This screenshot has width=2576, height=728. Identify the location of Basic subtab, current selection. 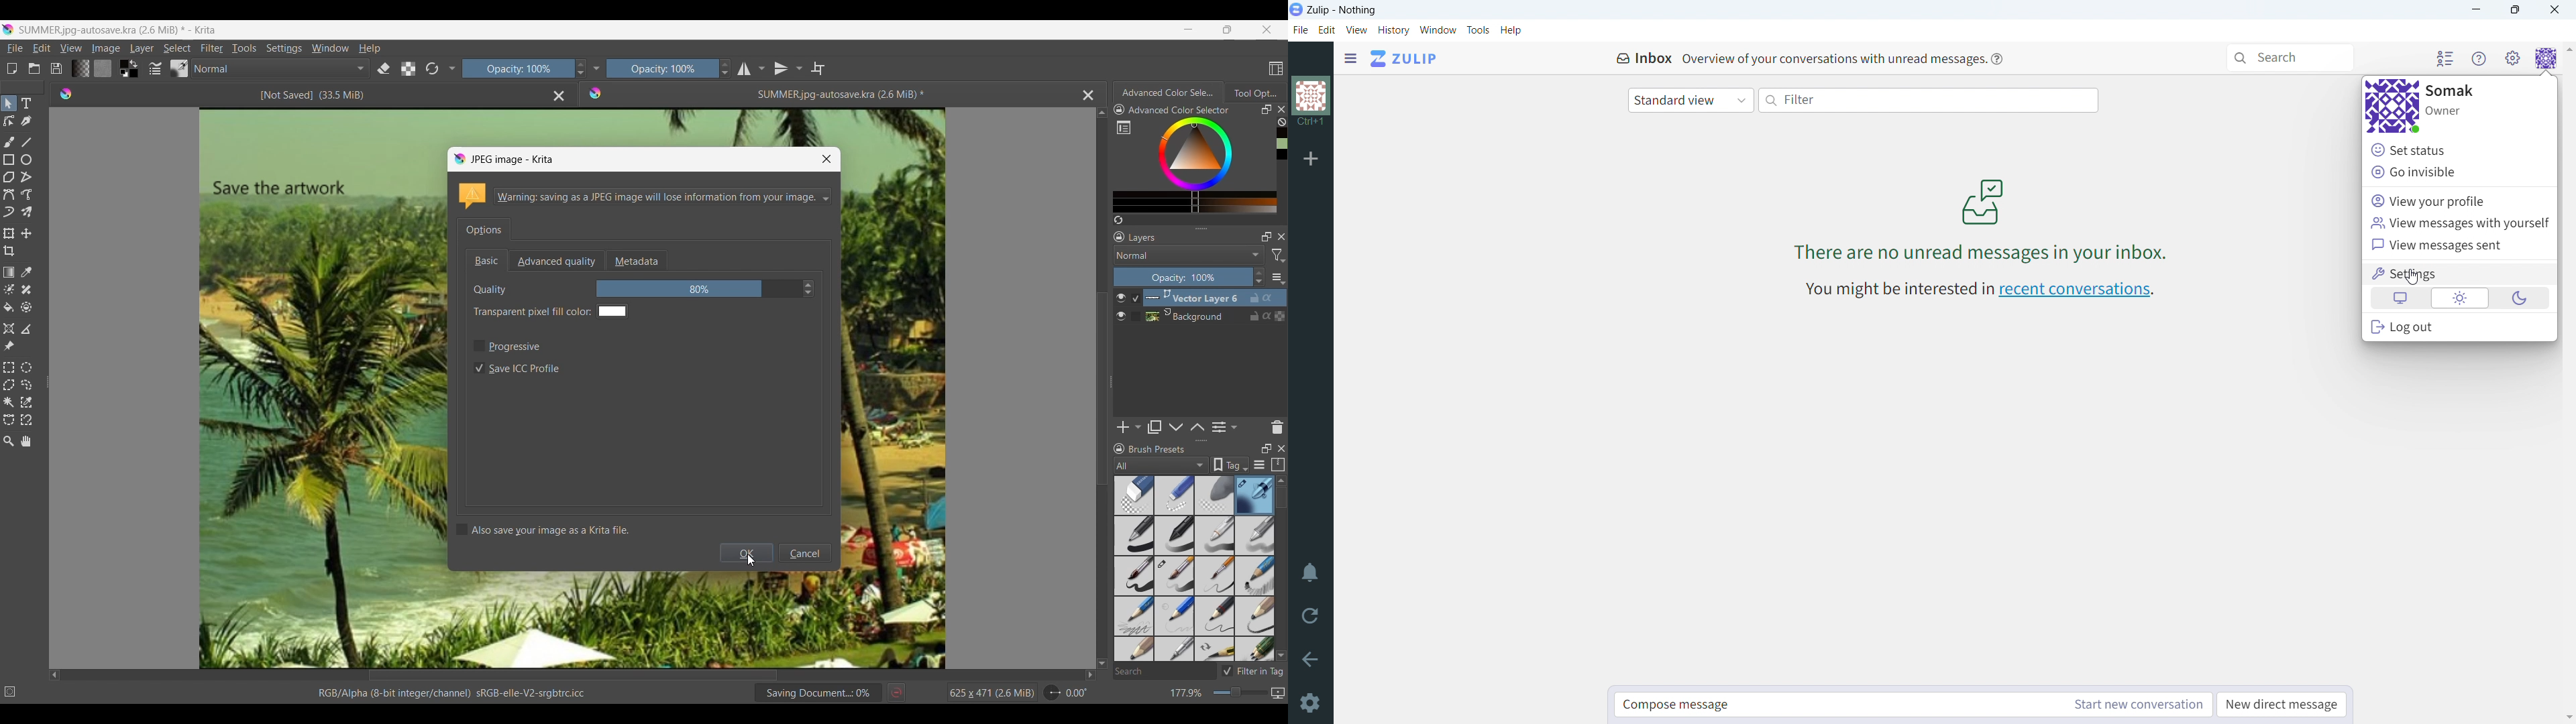
(486, 259).